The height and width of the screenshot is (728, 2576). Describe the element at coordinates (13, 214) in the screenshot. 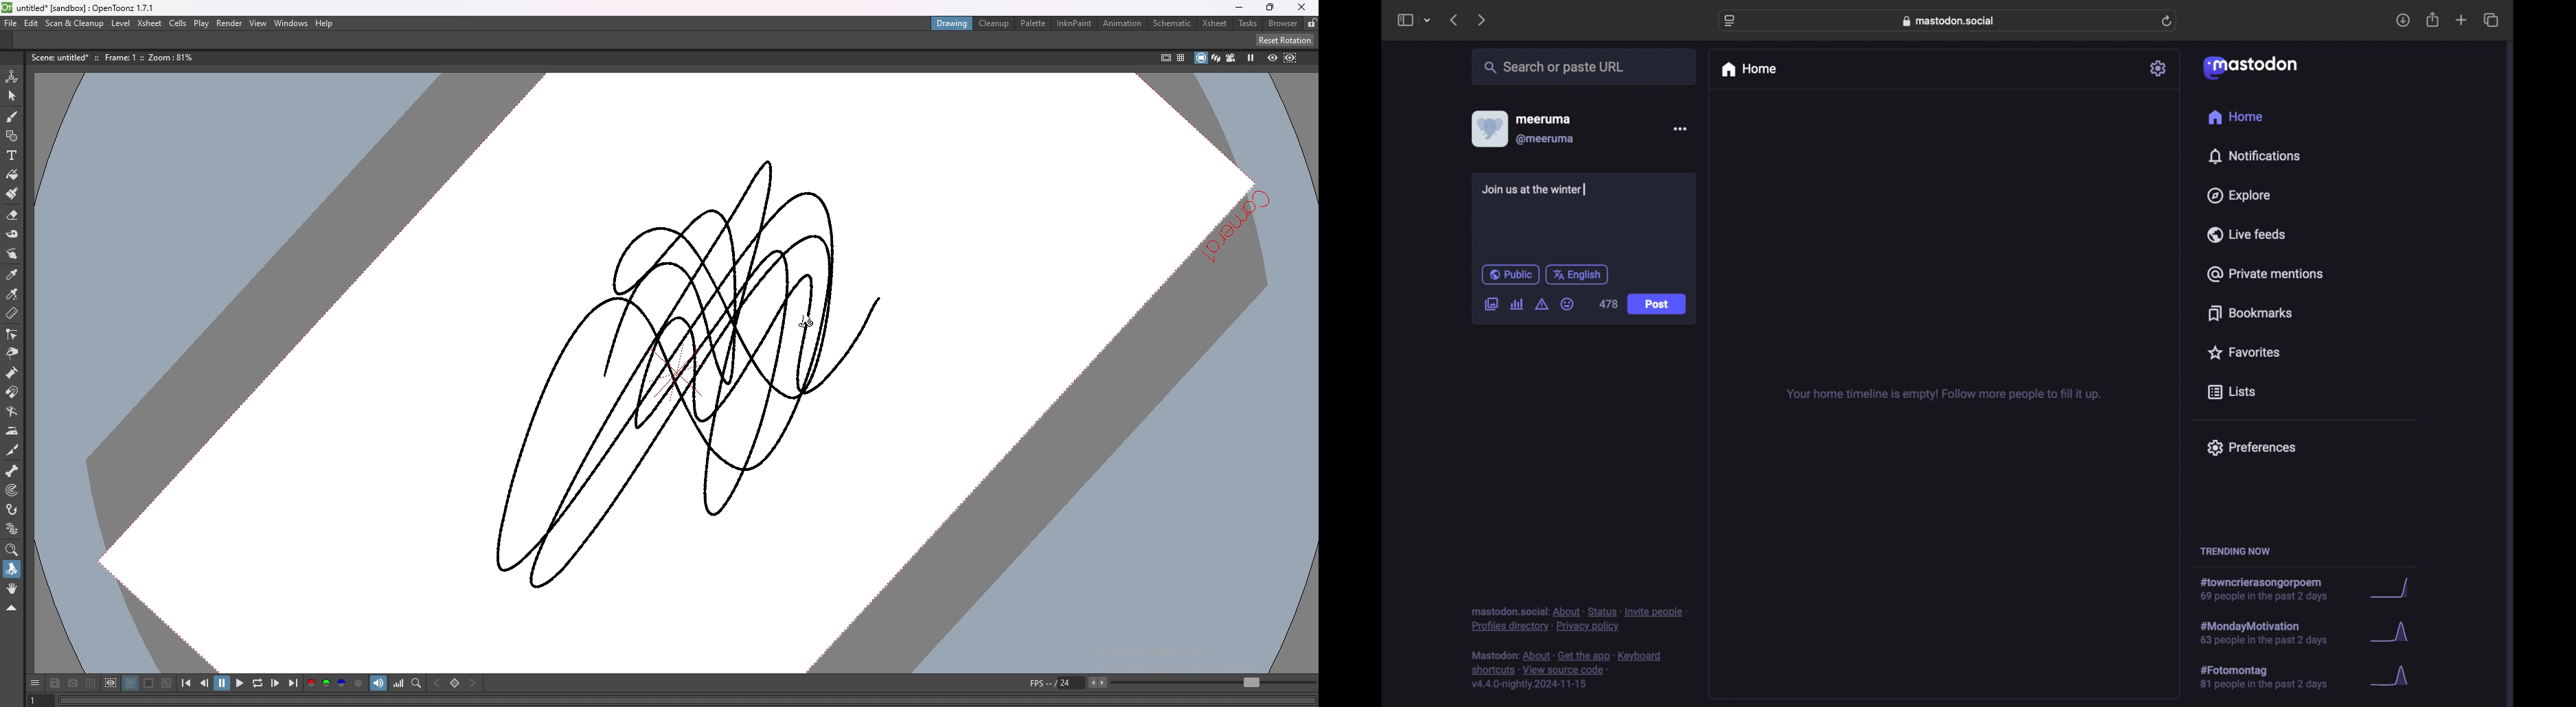

I see `erase tool` at that location.